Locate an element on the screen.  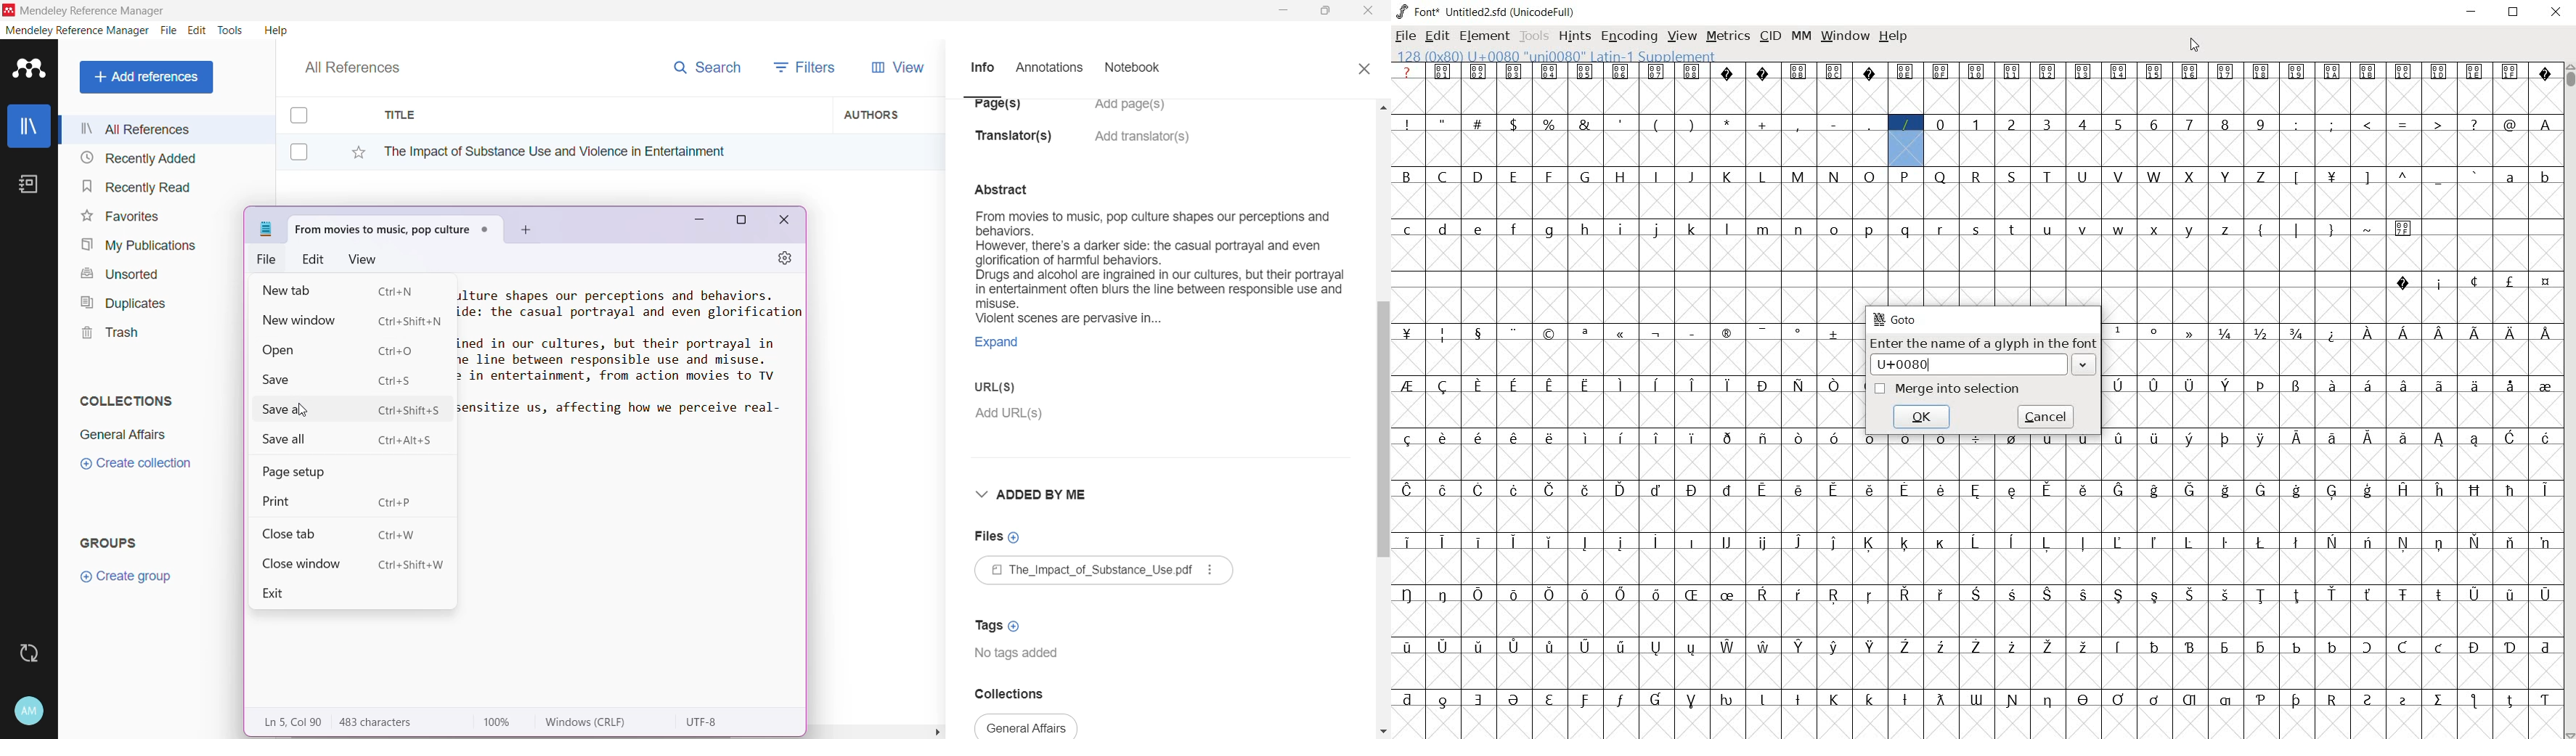
glyph is located at coordinates (2296, 596).